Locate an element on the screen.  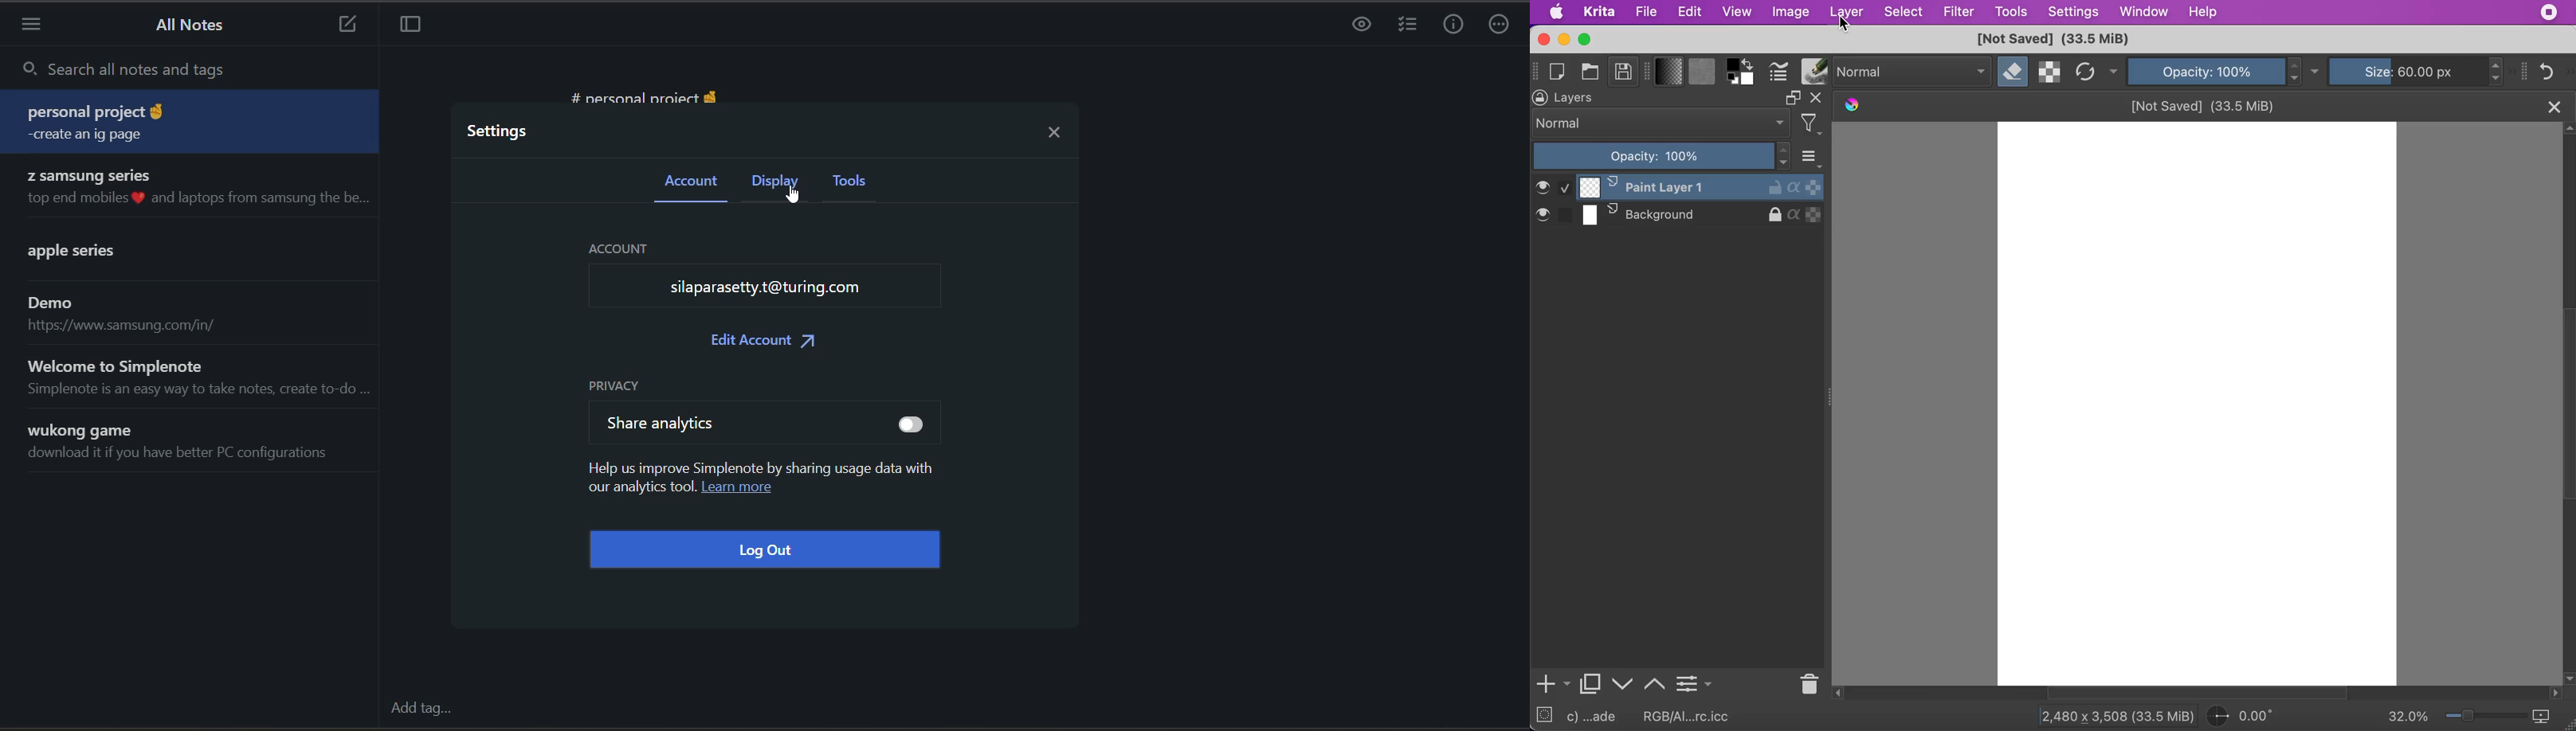
edit account is located at coordinates (761, 342).